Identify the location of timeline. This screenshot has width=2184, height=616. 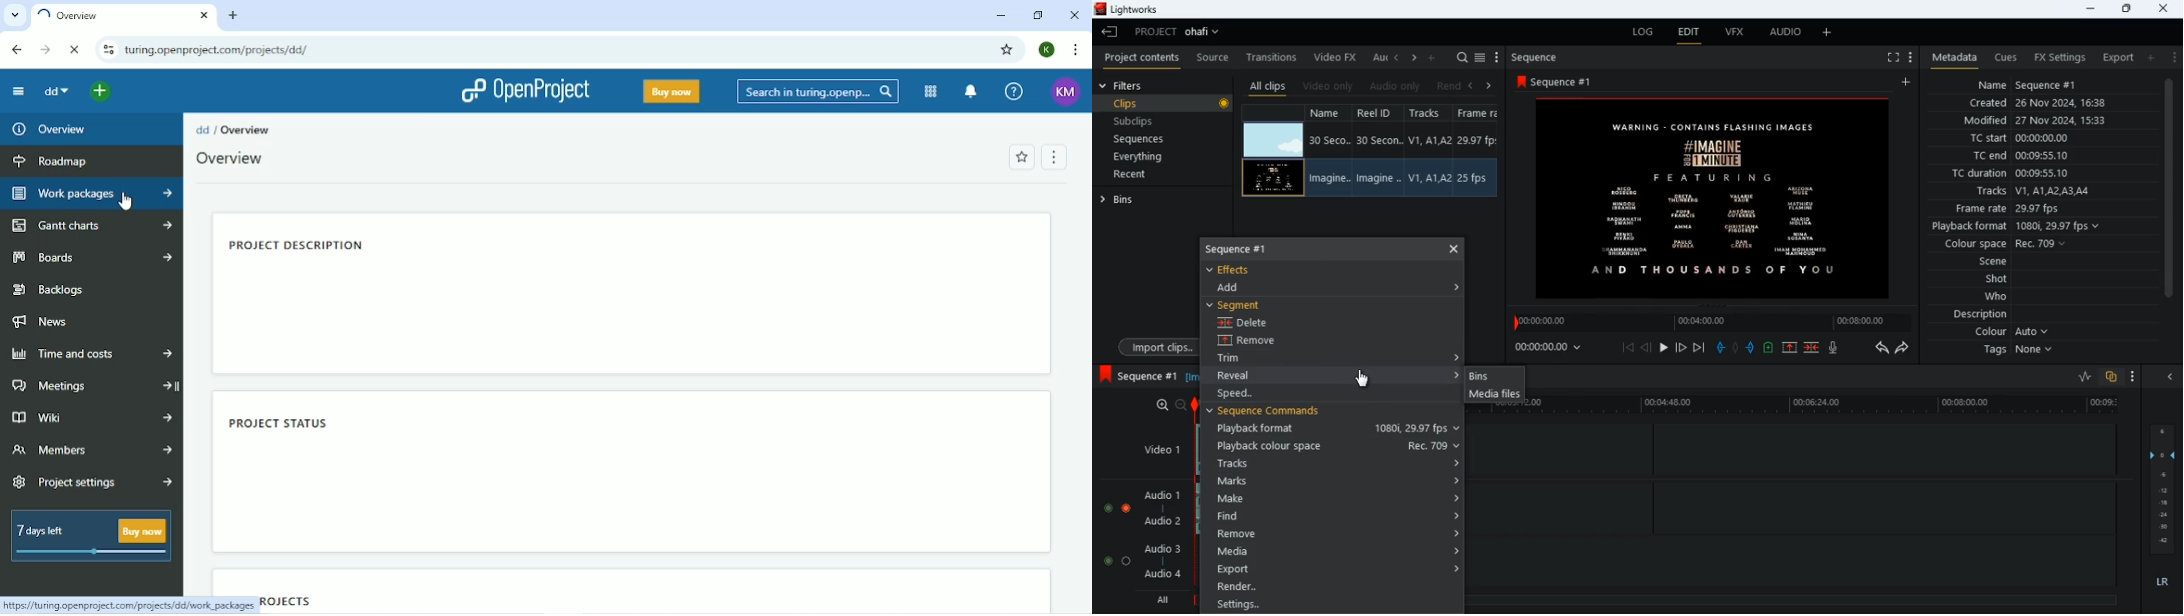
(1708, 322).